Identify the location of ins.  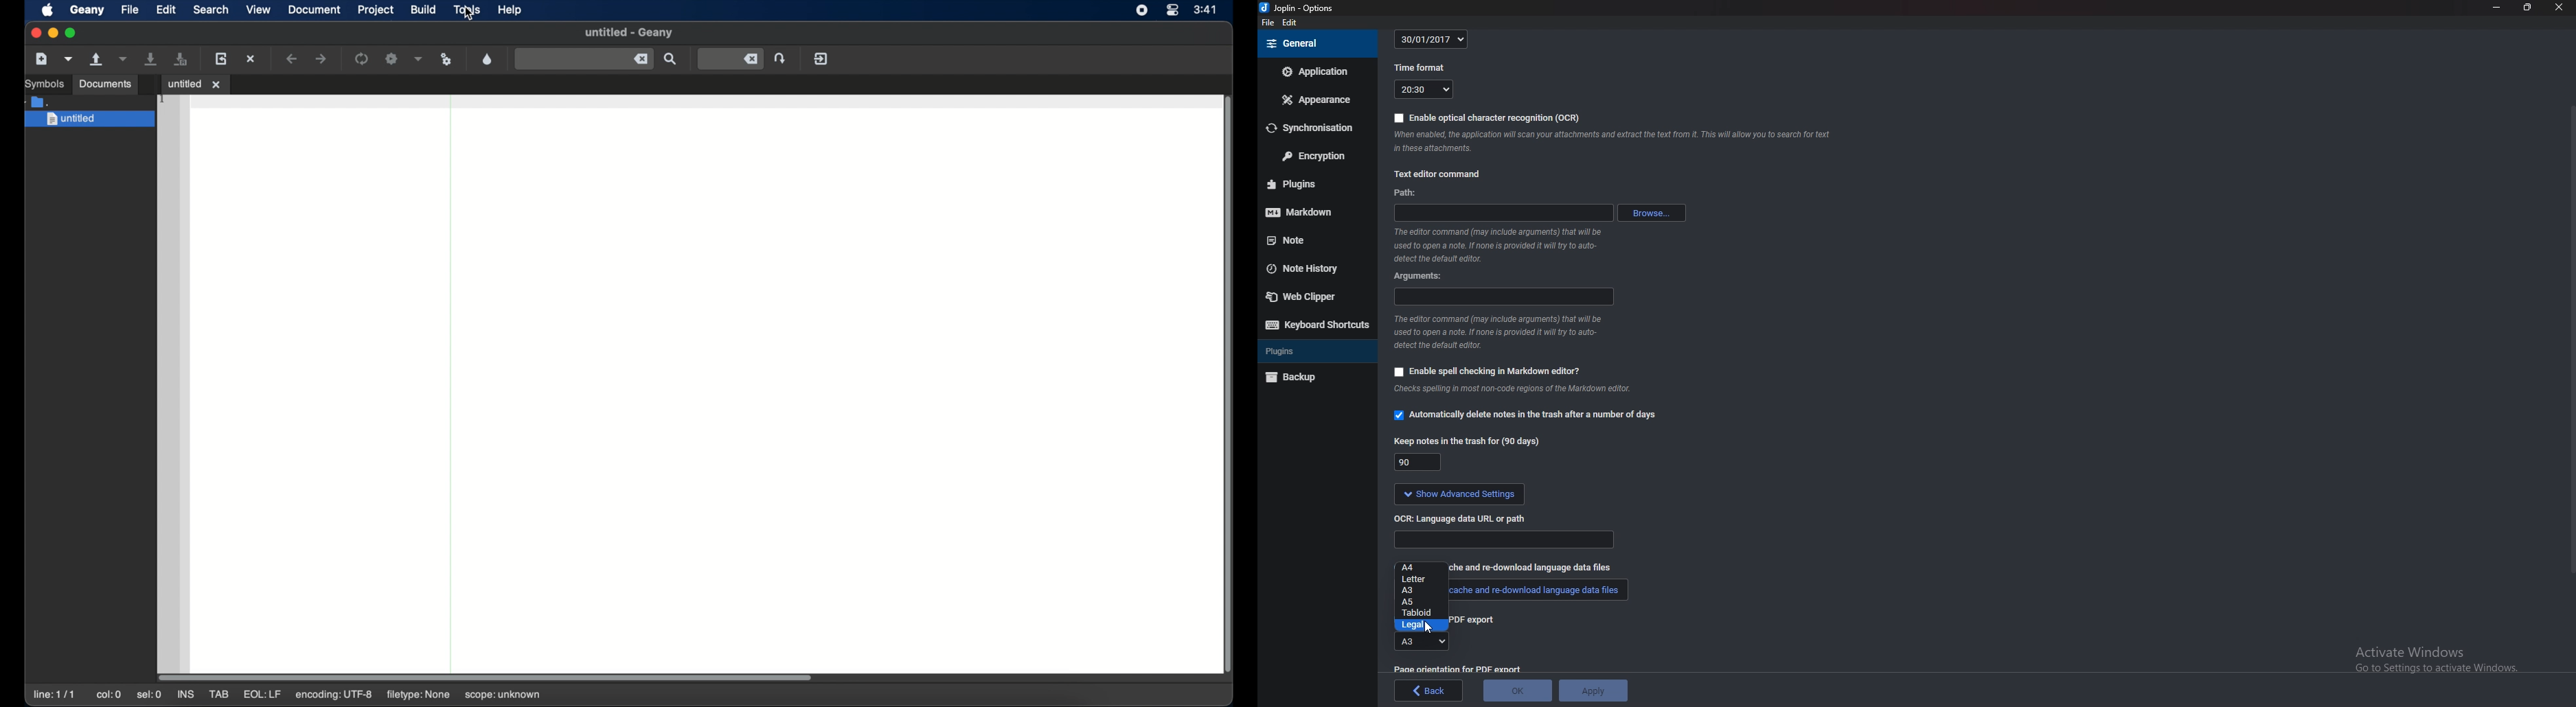
(187, 695).